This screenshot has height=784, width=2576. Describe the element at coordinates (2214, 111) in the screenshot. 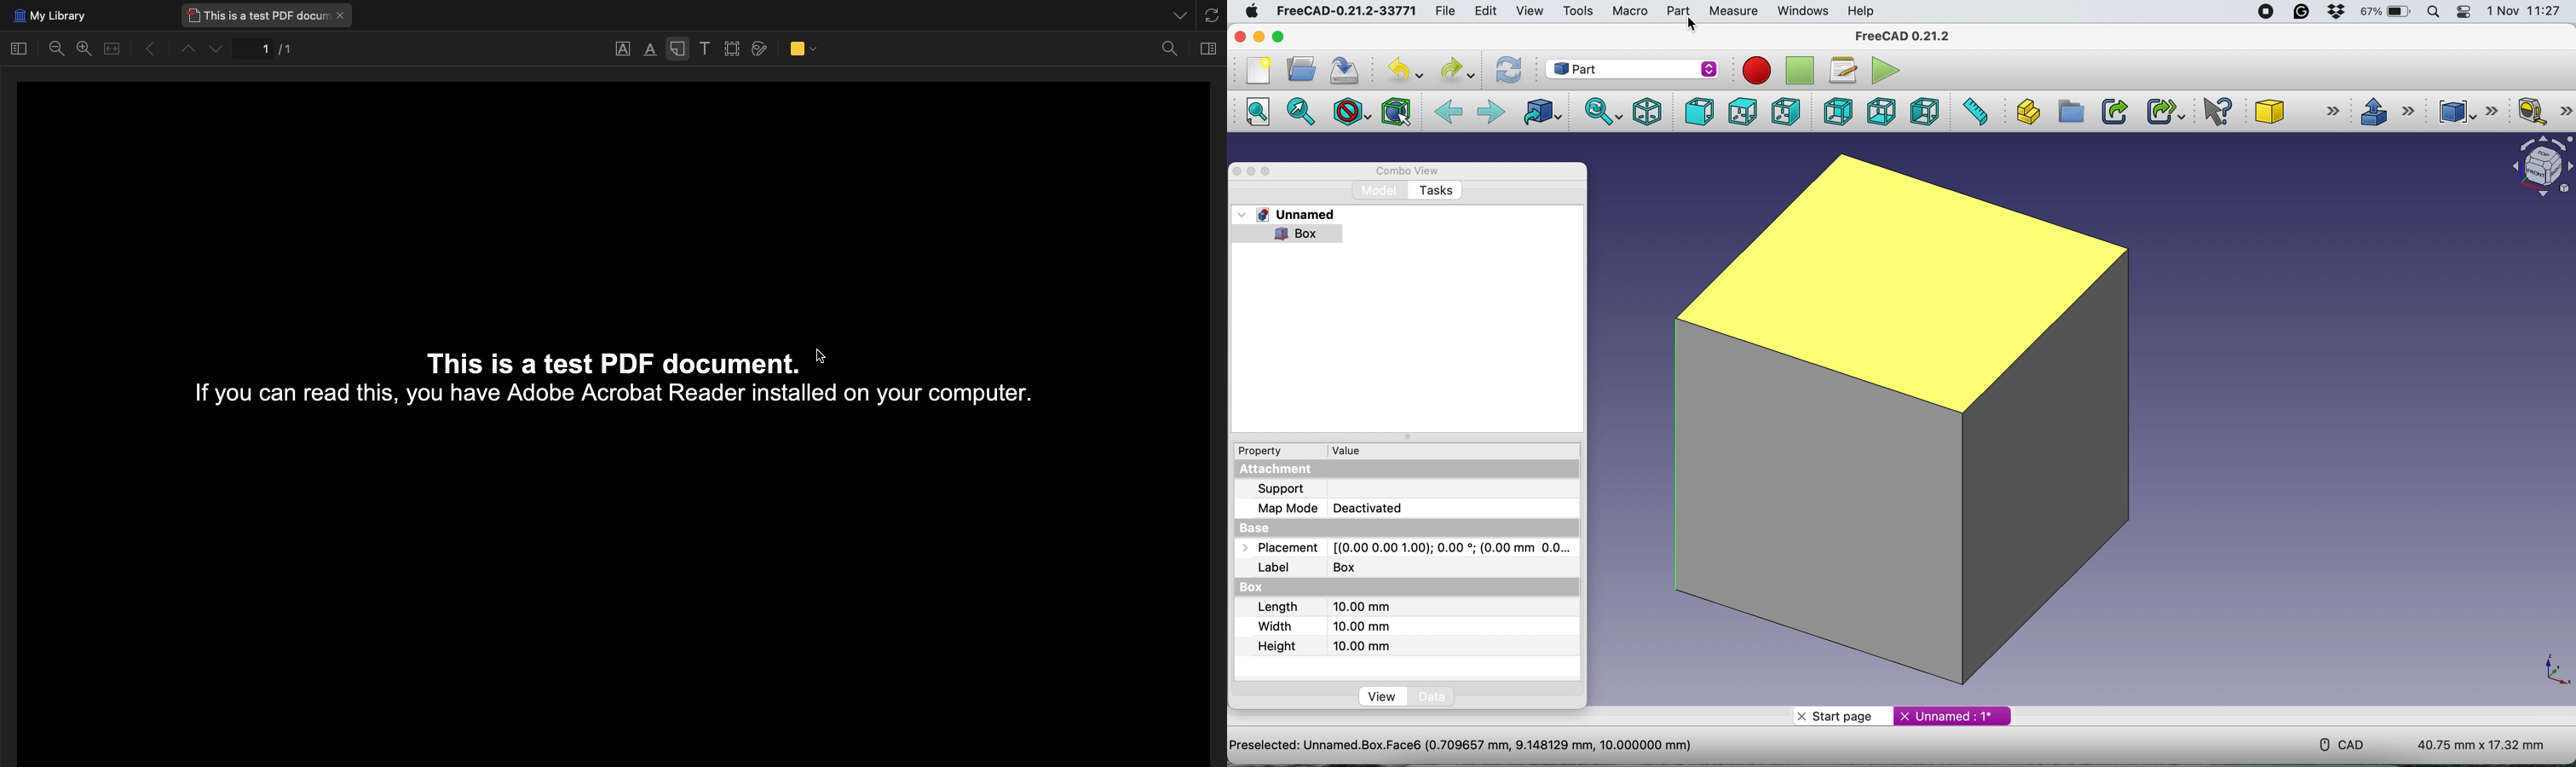

I see `what's this` at that location.